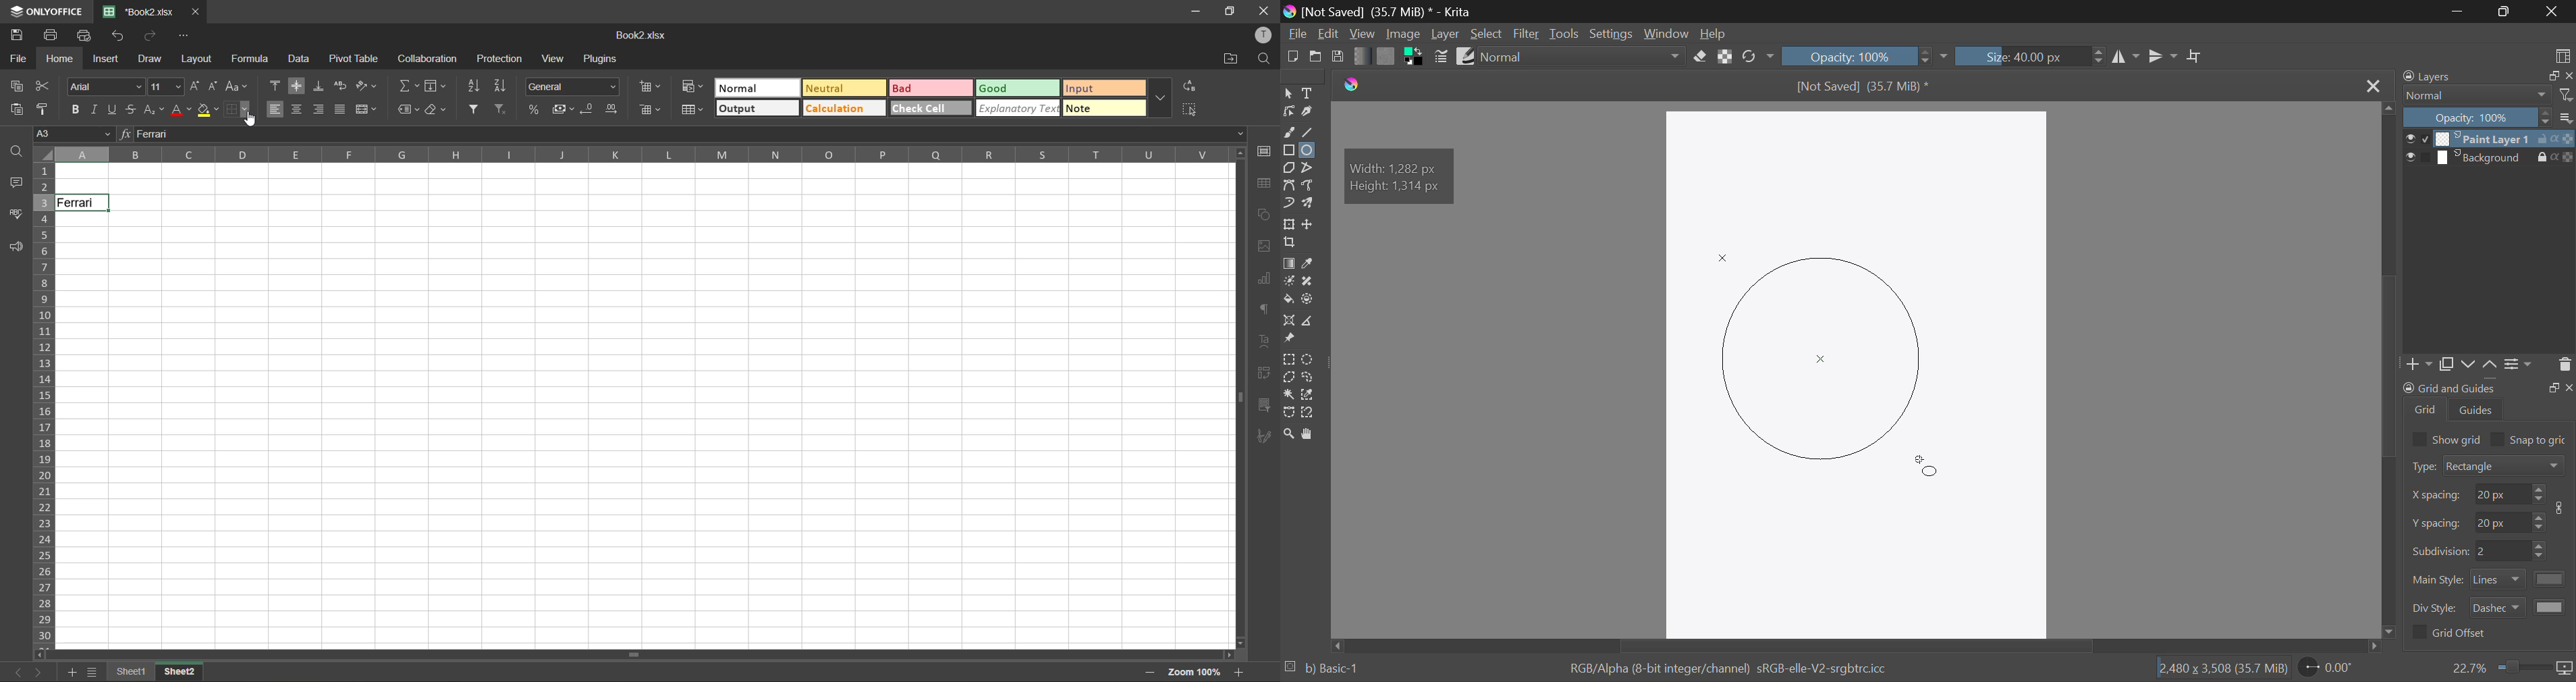 The height and width of the screenshot is (700, 2576). I want to click on font color, so click(182, 109).